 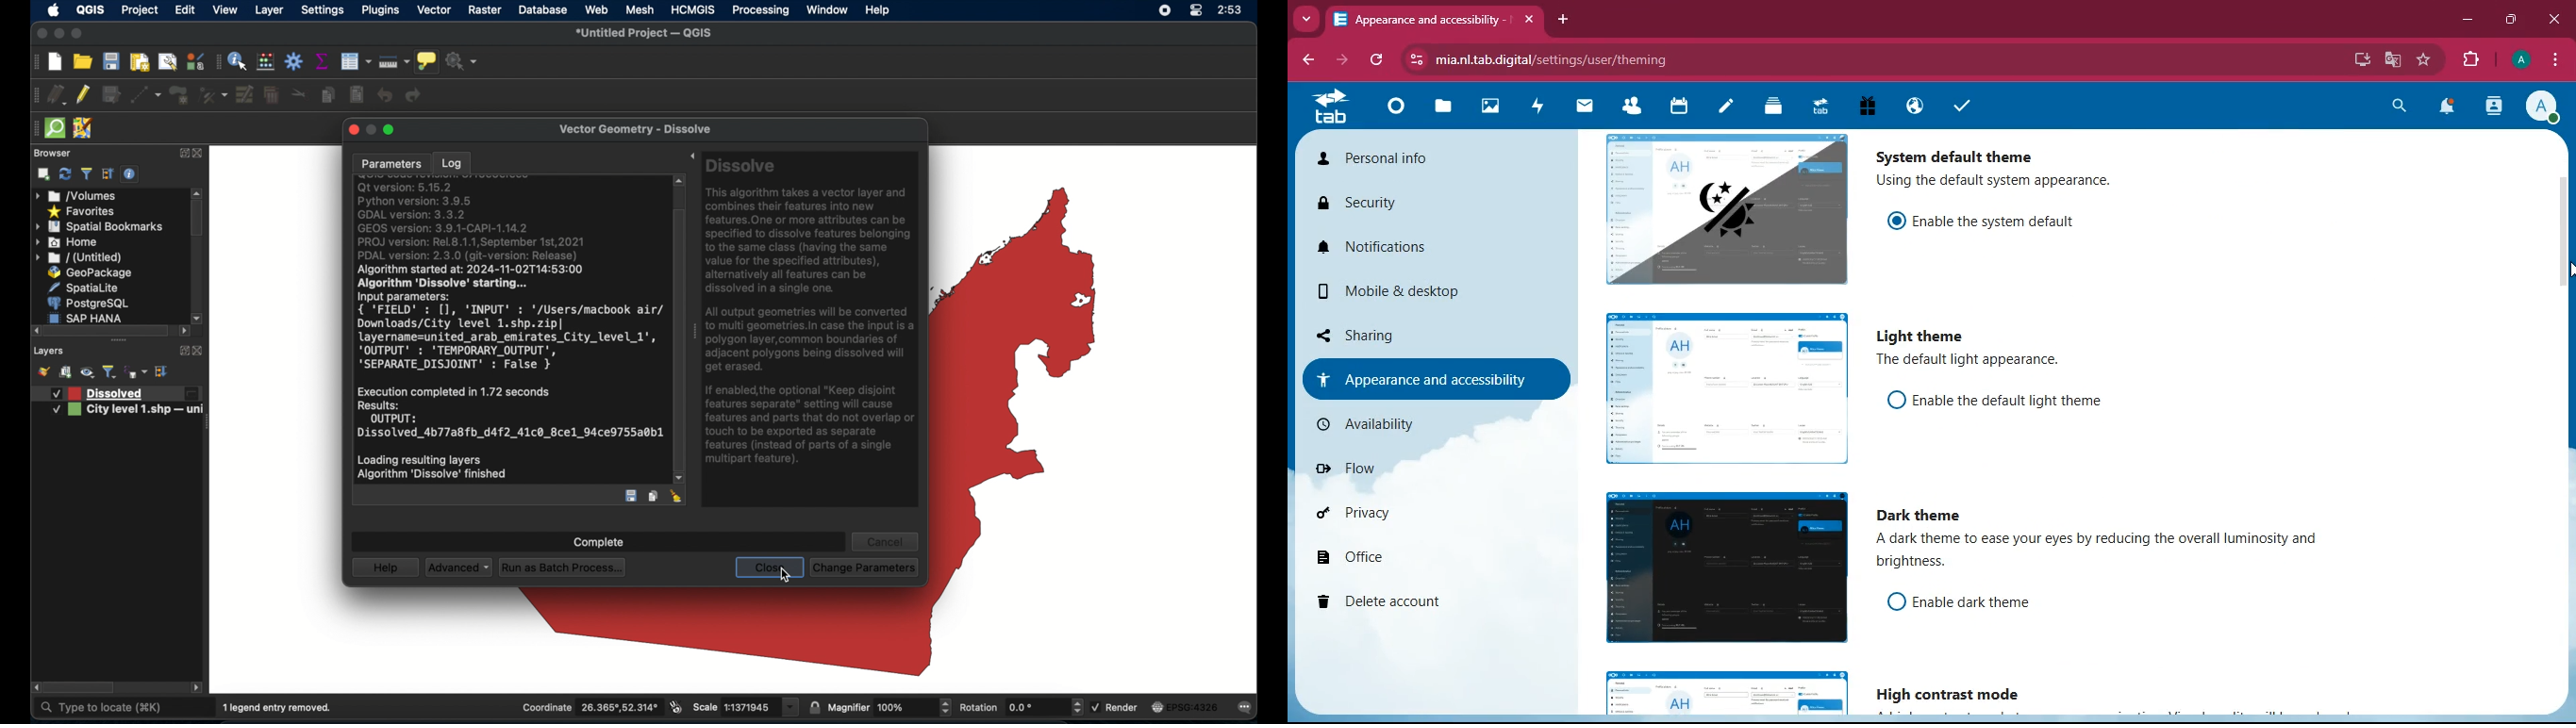 I want to click on browser, so click(x=50, y=152).